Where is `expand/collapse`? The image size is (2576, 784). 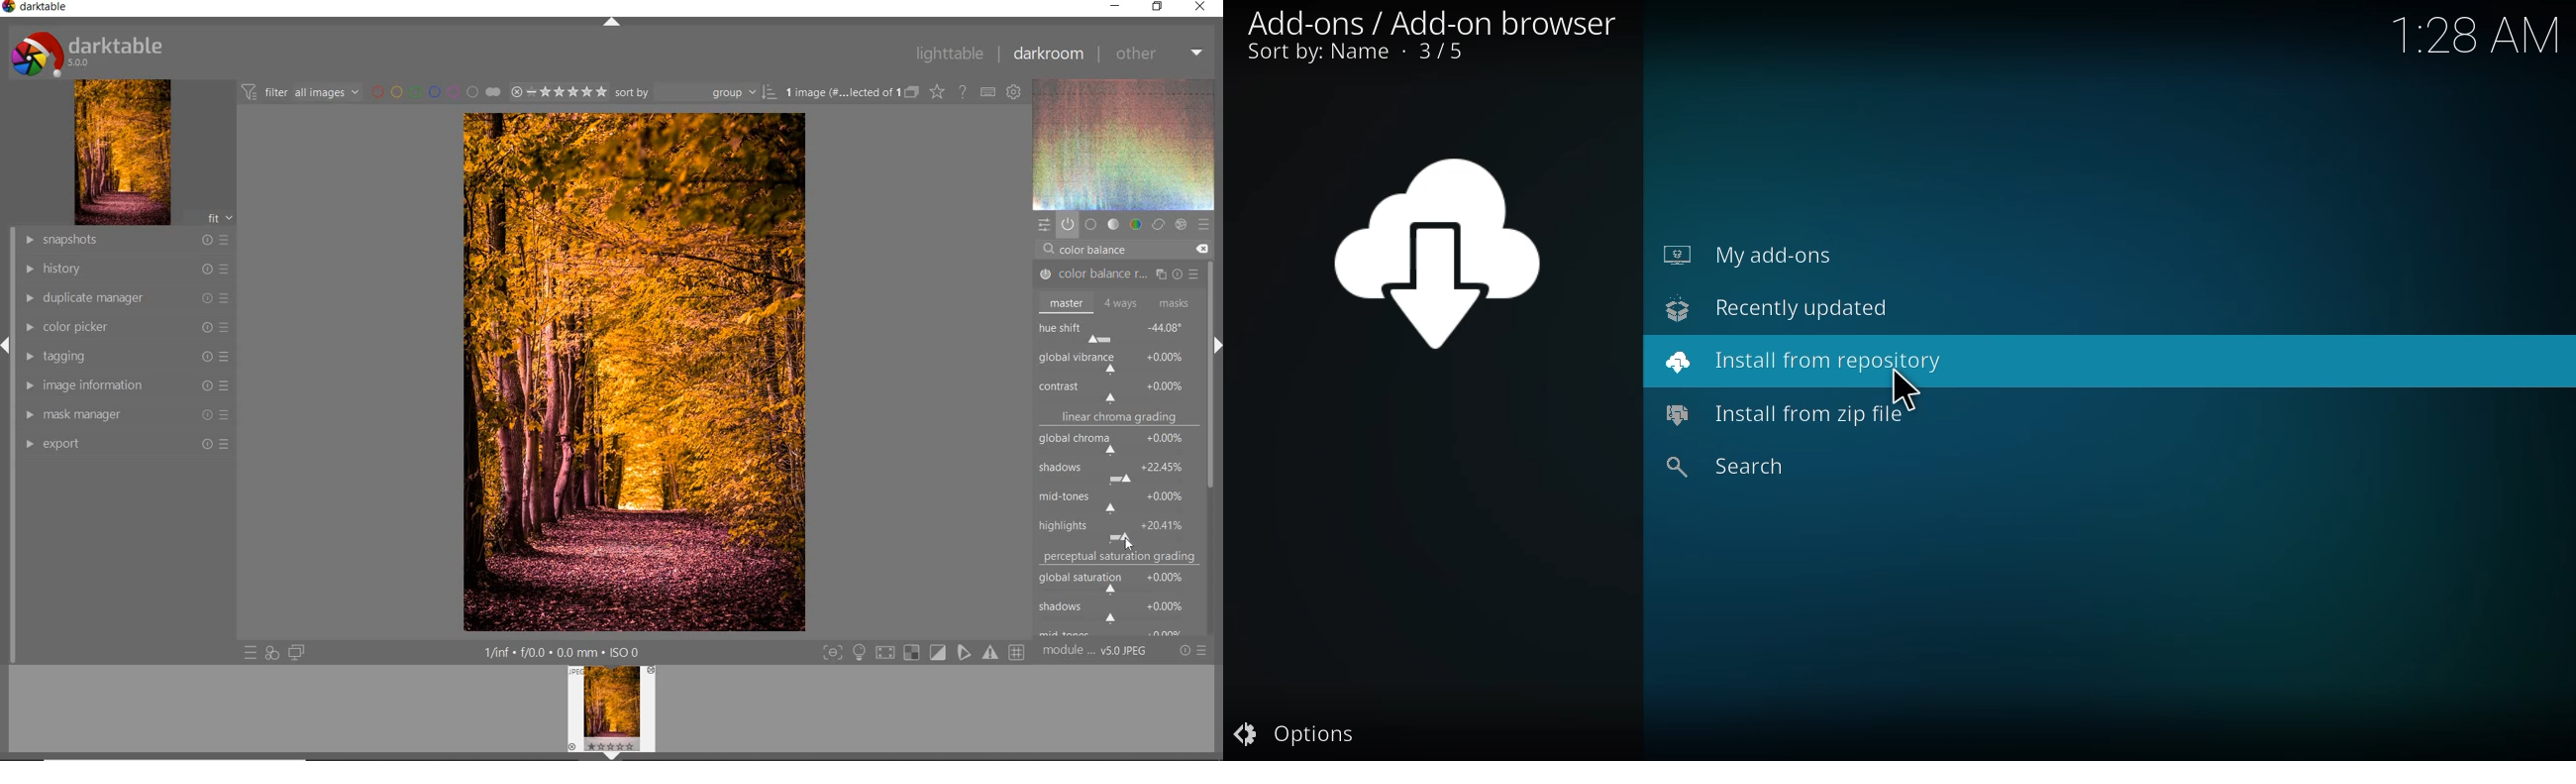 expand/collapse is located at coordinates (610, 22).